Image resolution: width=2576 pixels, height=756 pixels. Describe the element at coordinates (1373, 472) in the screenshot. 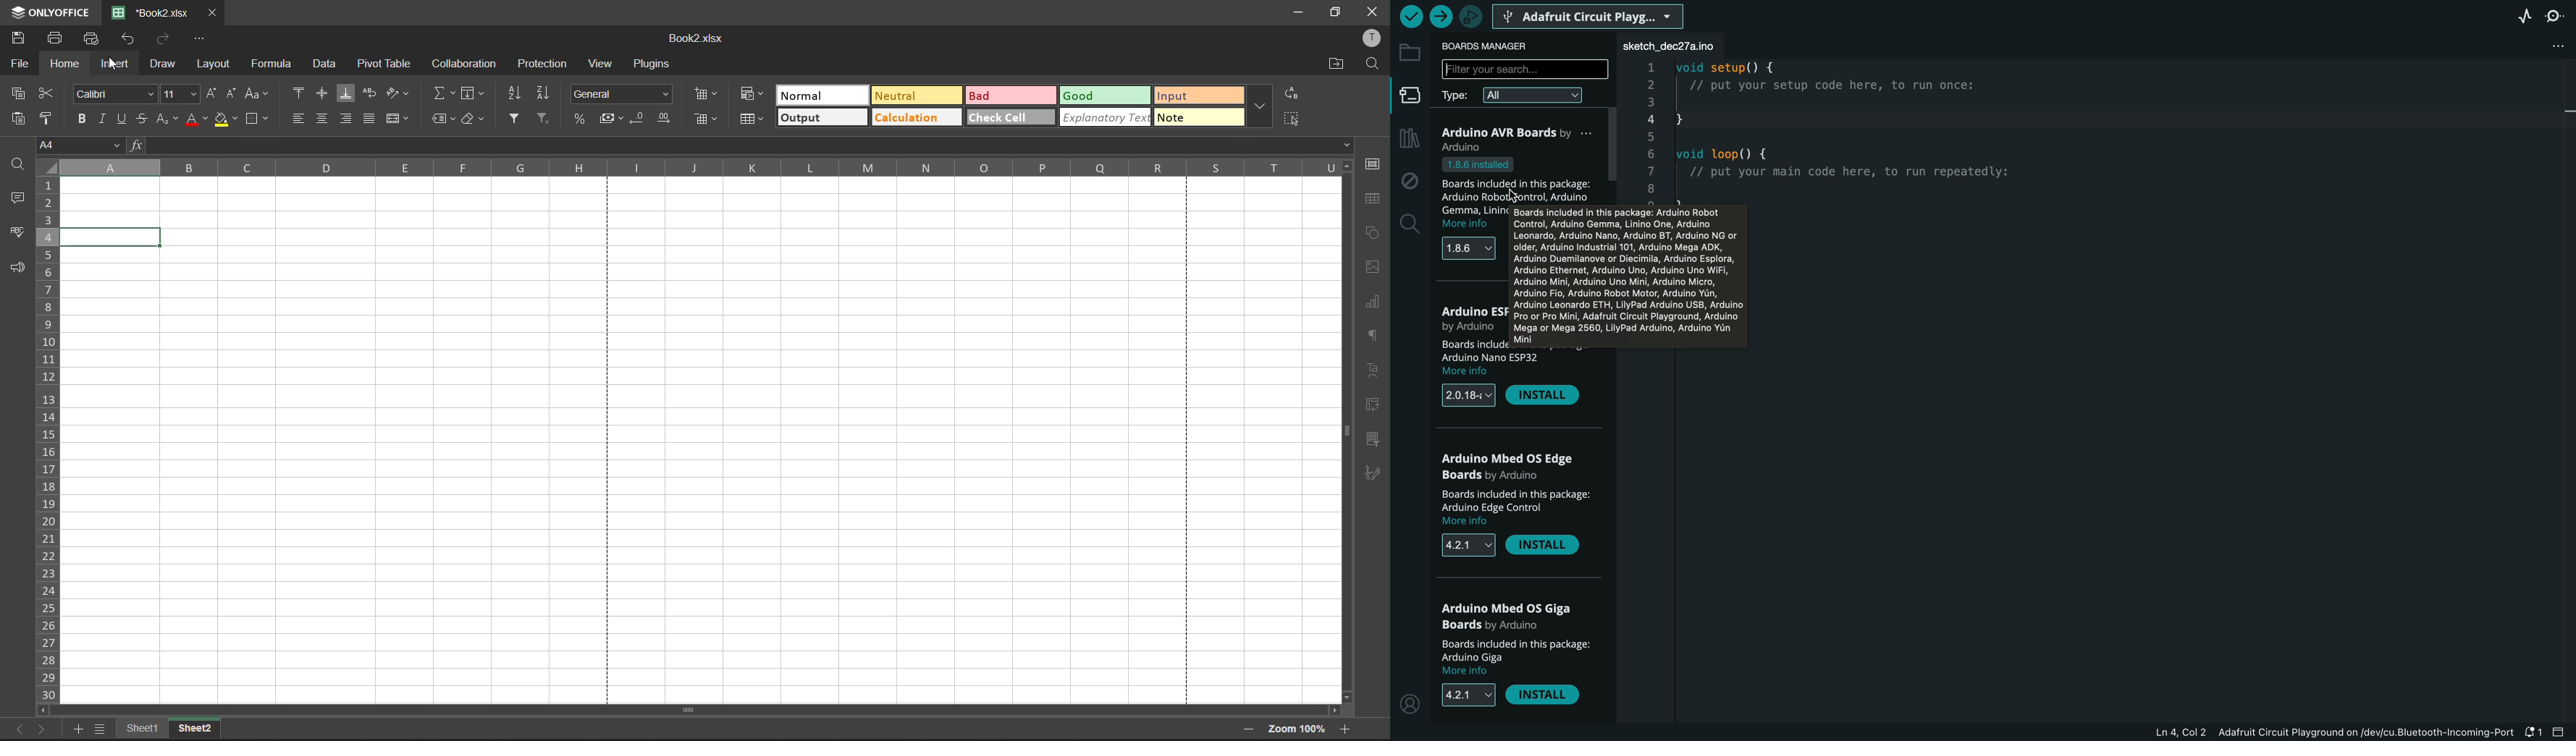

I see `signature` at that location.